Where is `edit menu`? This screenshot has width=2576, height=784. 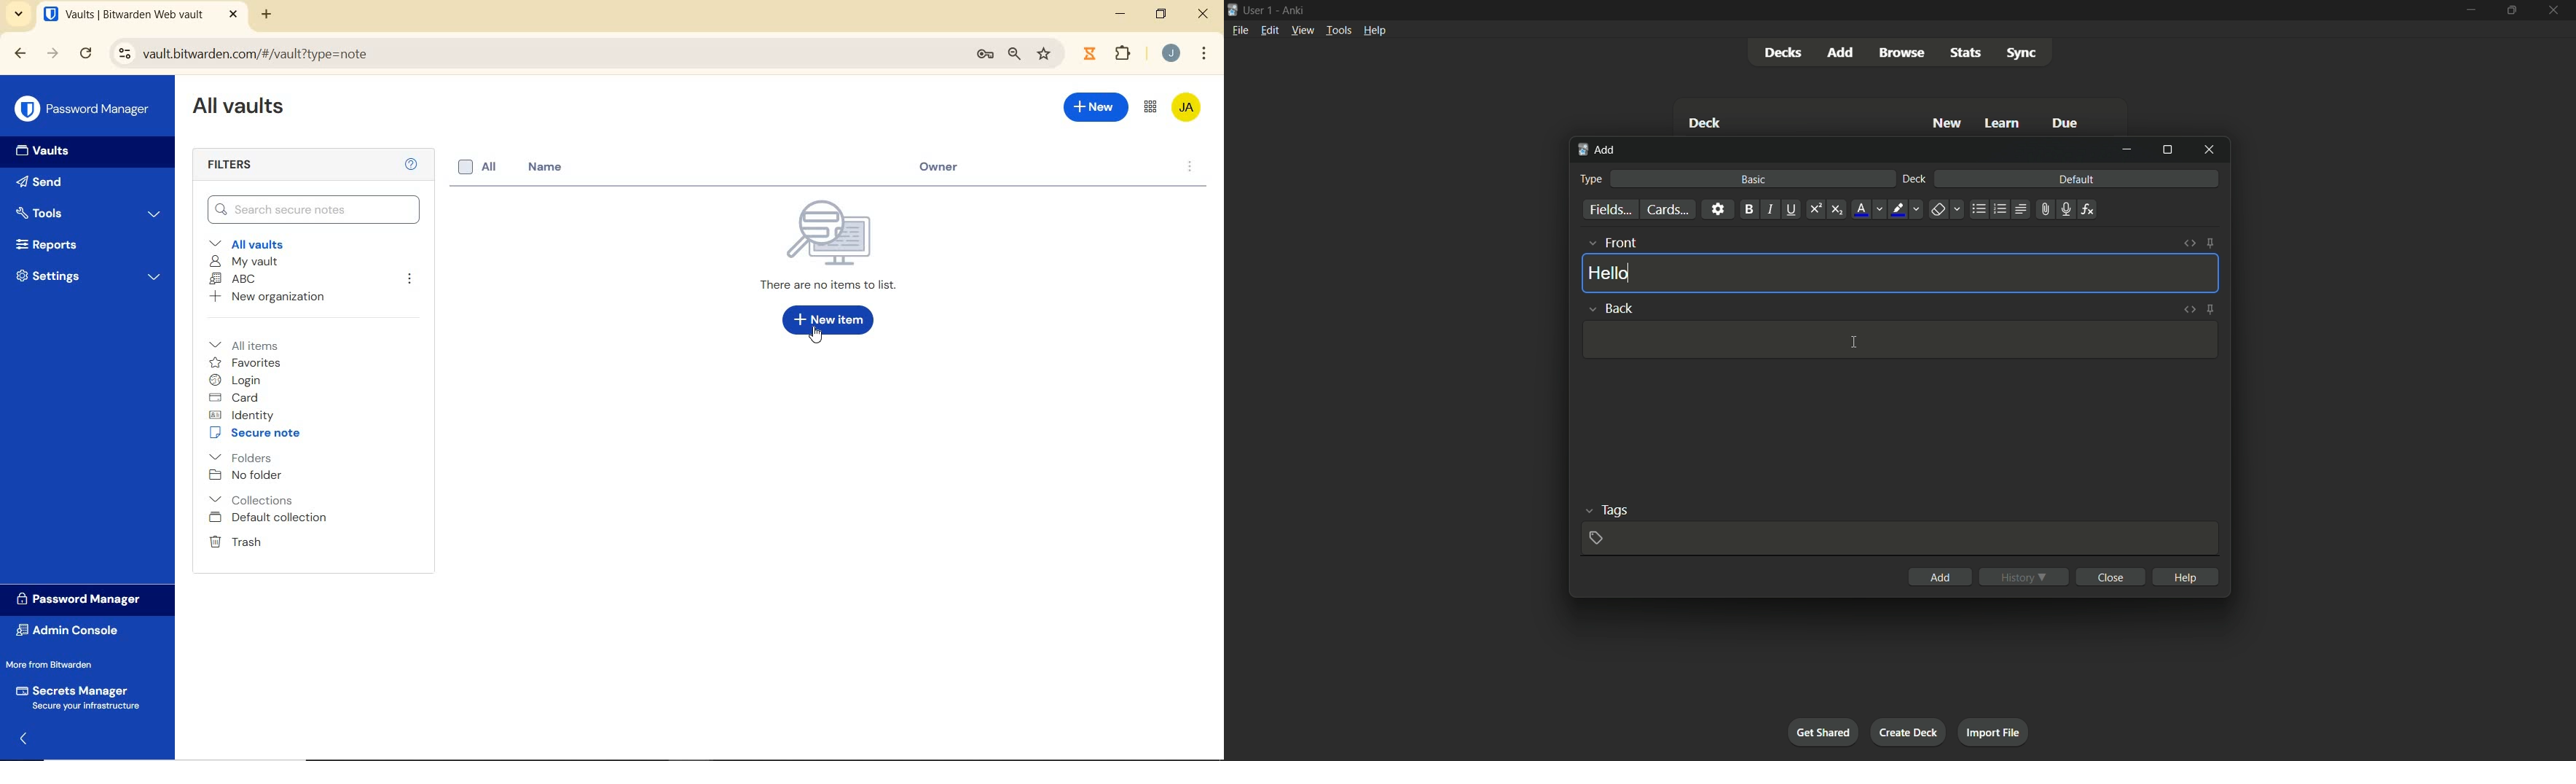 edit menu is located at coordinates (1270, 30).